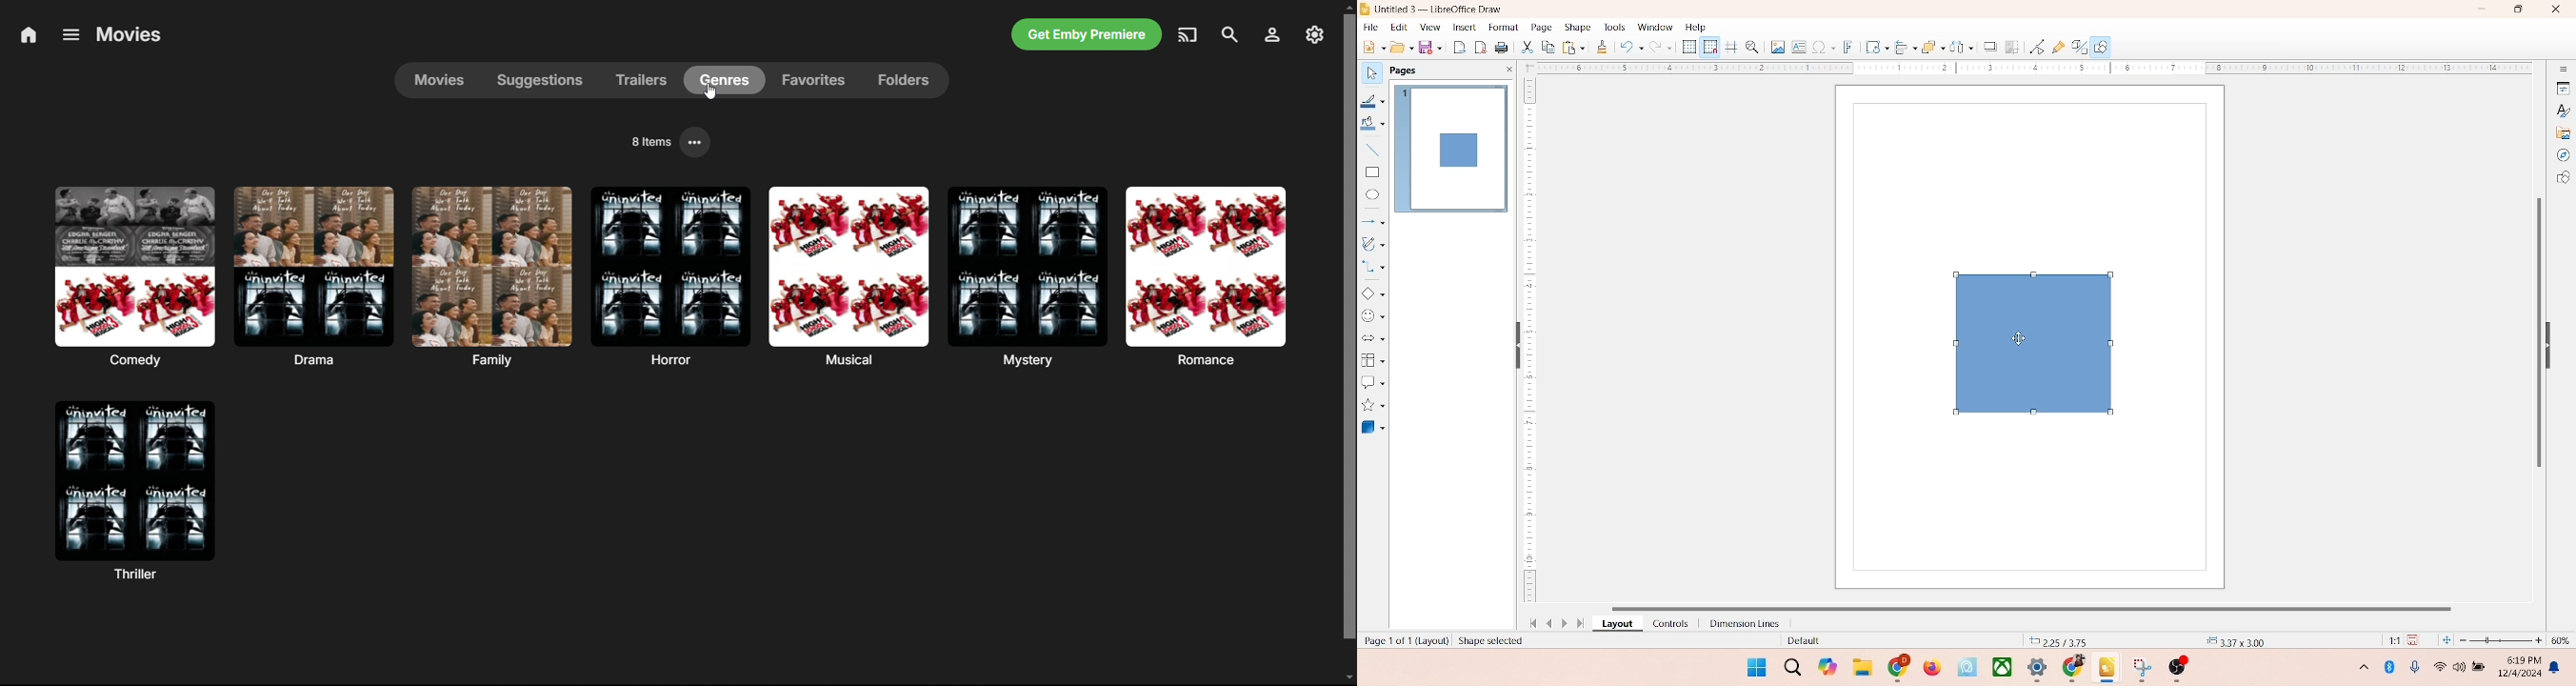 The height and width of the screenshot is (700, 2576). Describe the element at coordinates (1567, 623) in the screenshot. I see `next page` at that location.